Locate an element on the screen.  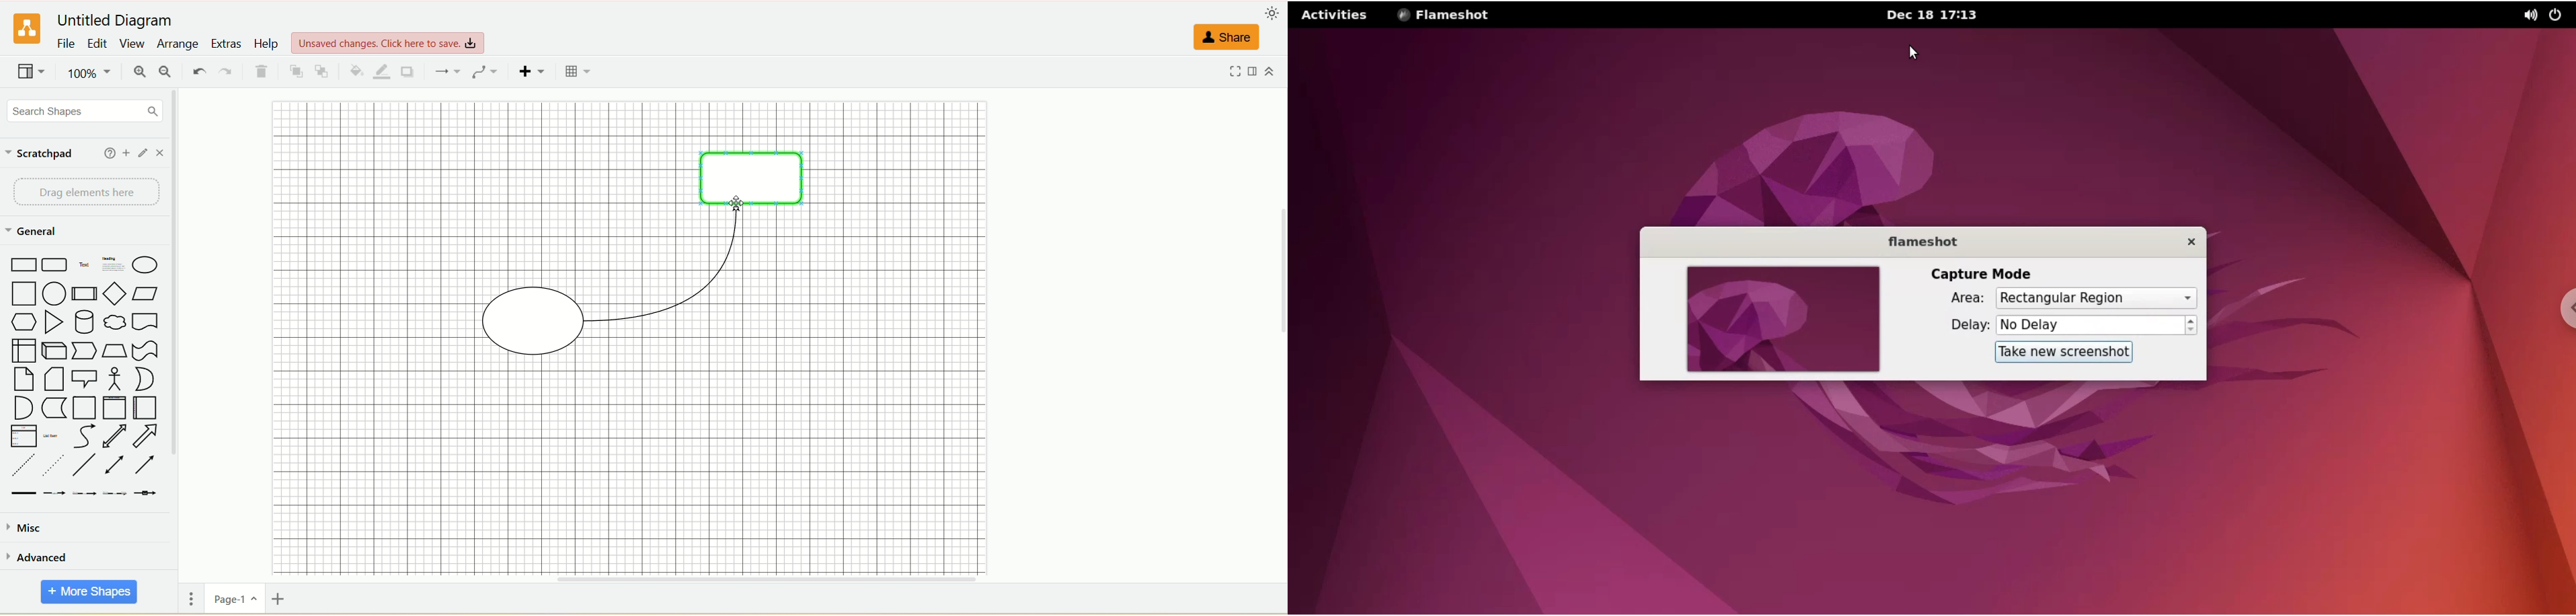
page-1 is located at coordinates (233, 598).